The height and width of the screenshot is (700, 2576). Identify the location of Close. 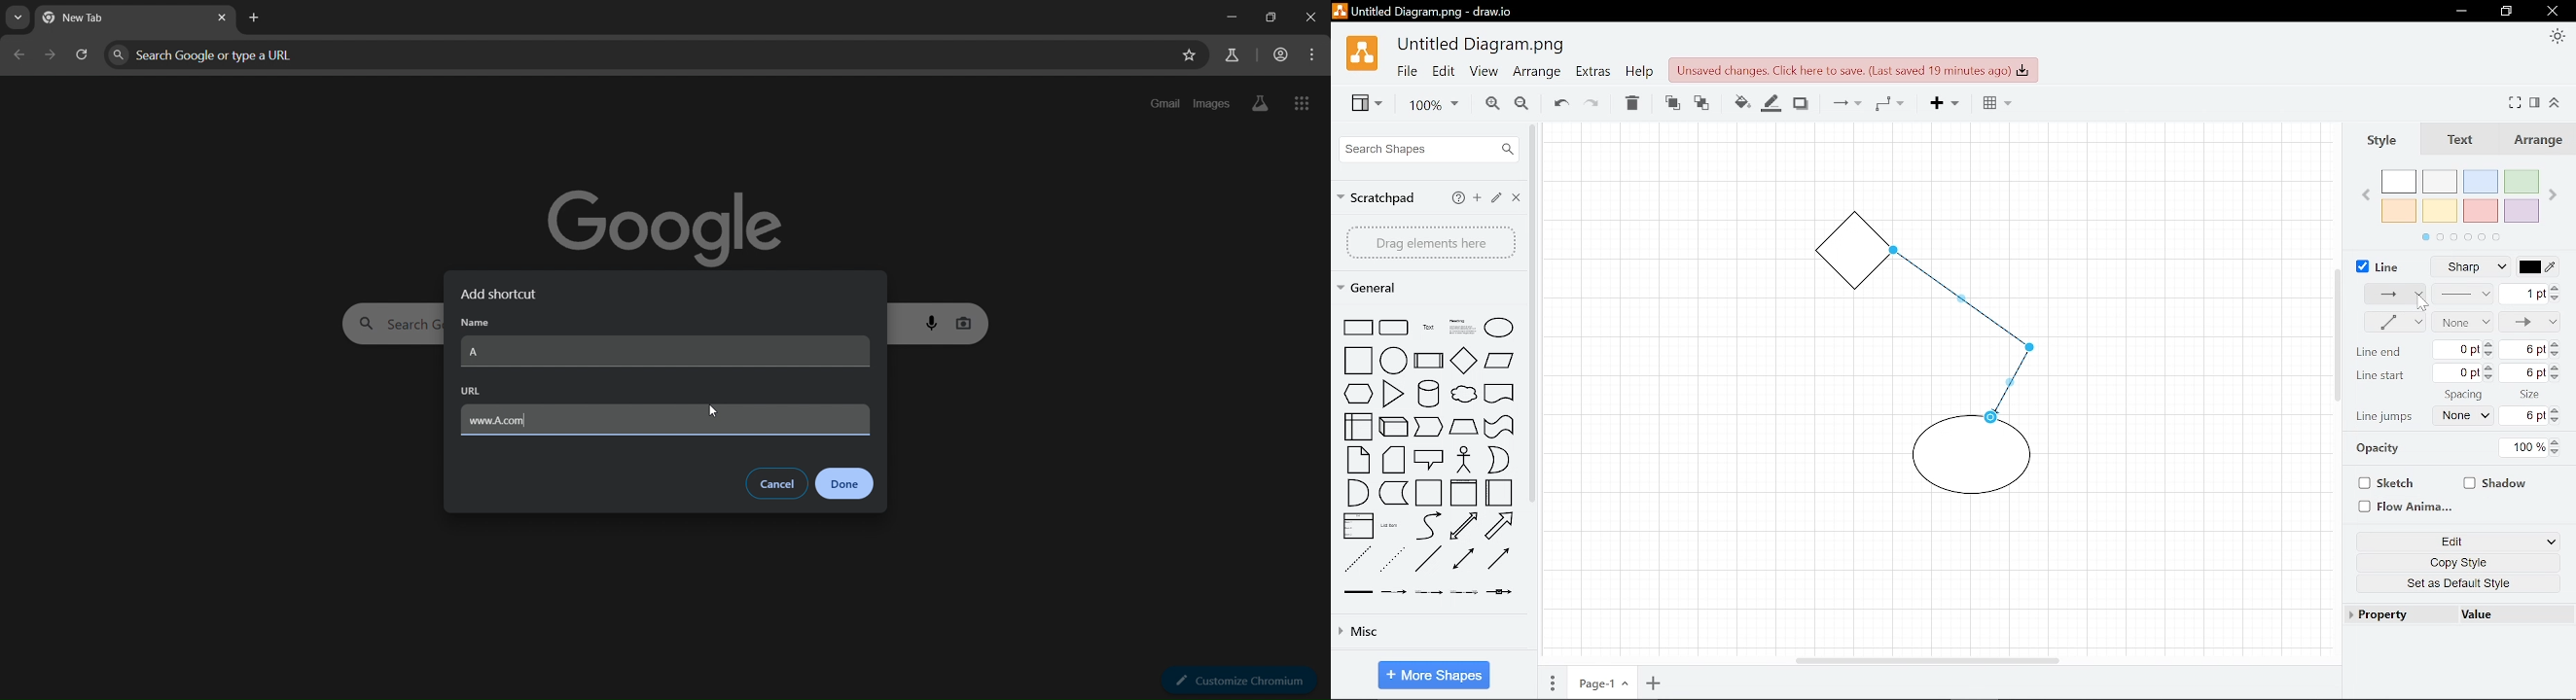
(1518, 199).